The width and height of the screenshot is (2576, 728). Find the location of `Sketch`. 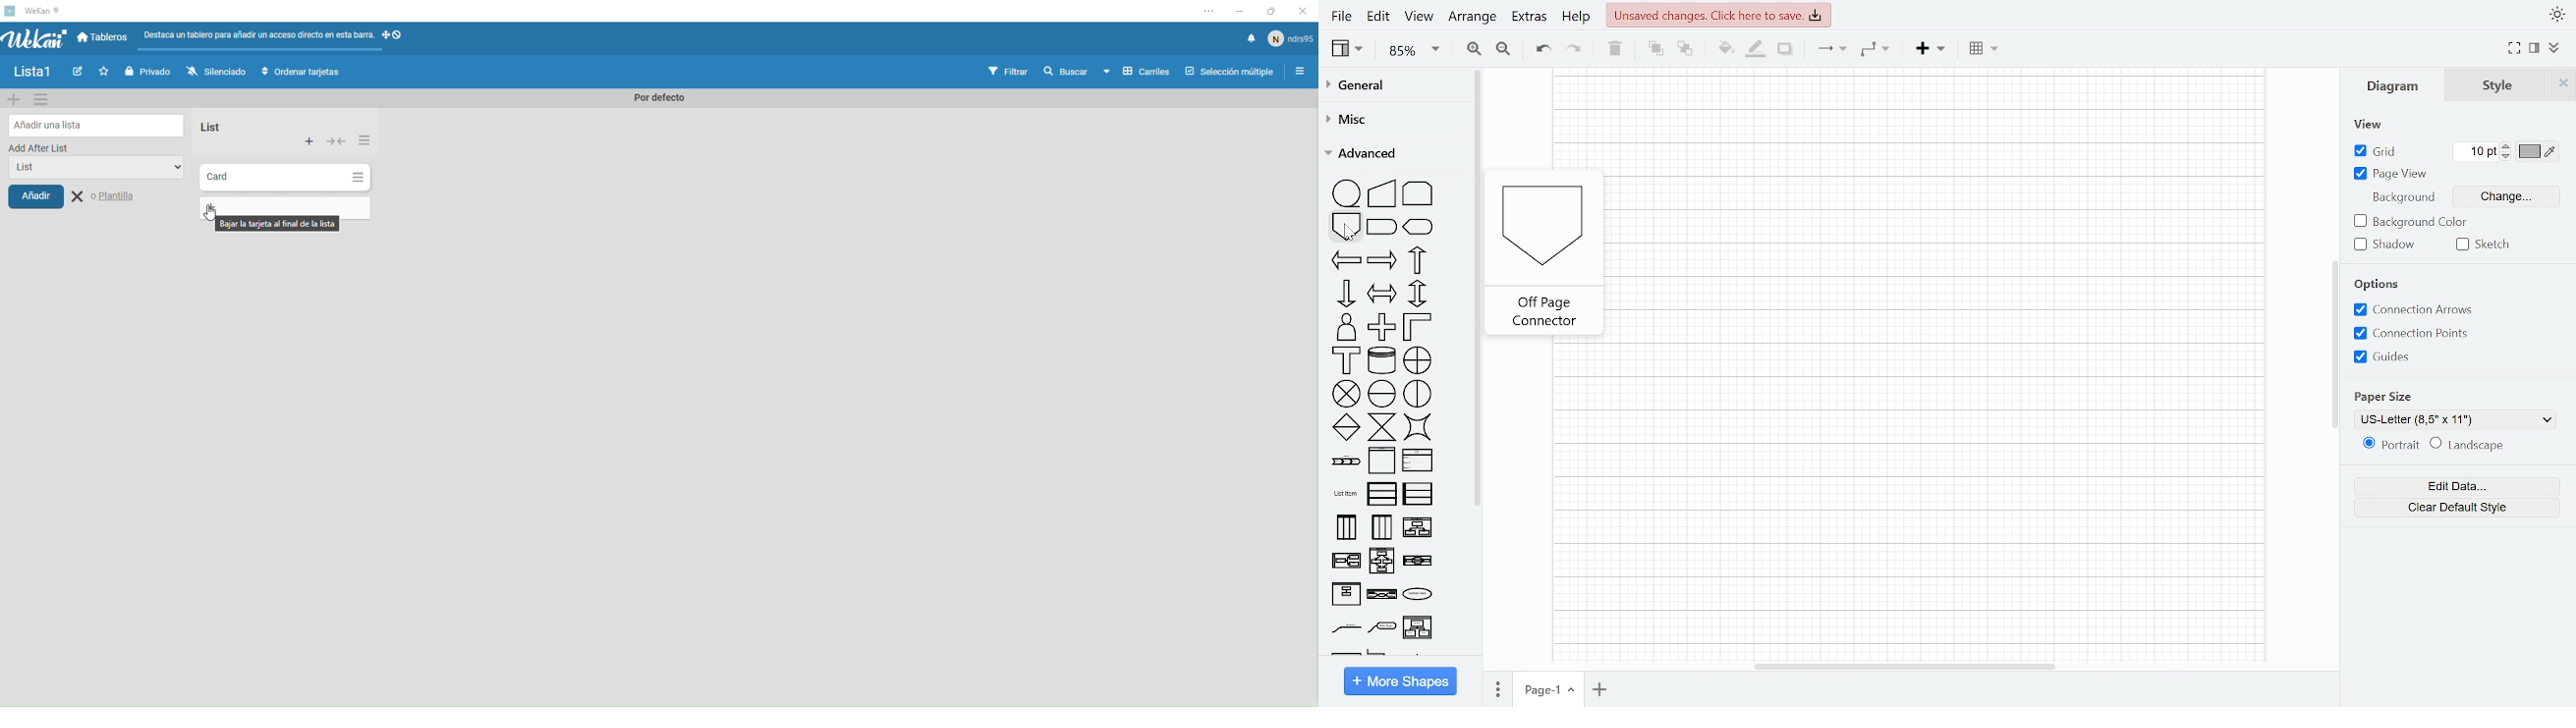

Sketch is located at coordinates (2483, 245).